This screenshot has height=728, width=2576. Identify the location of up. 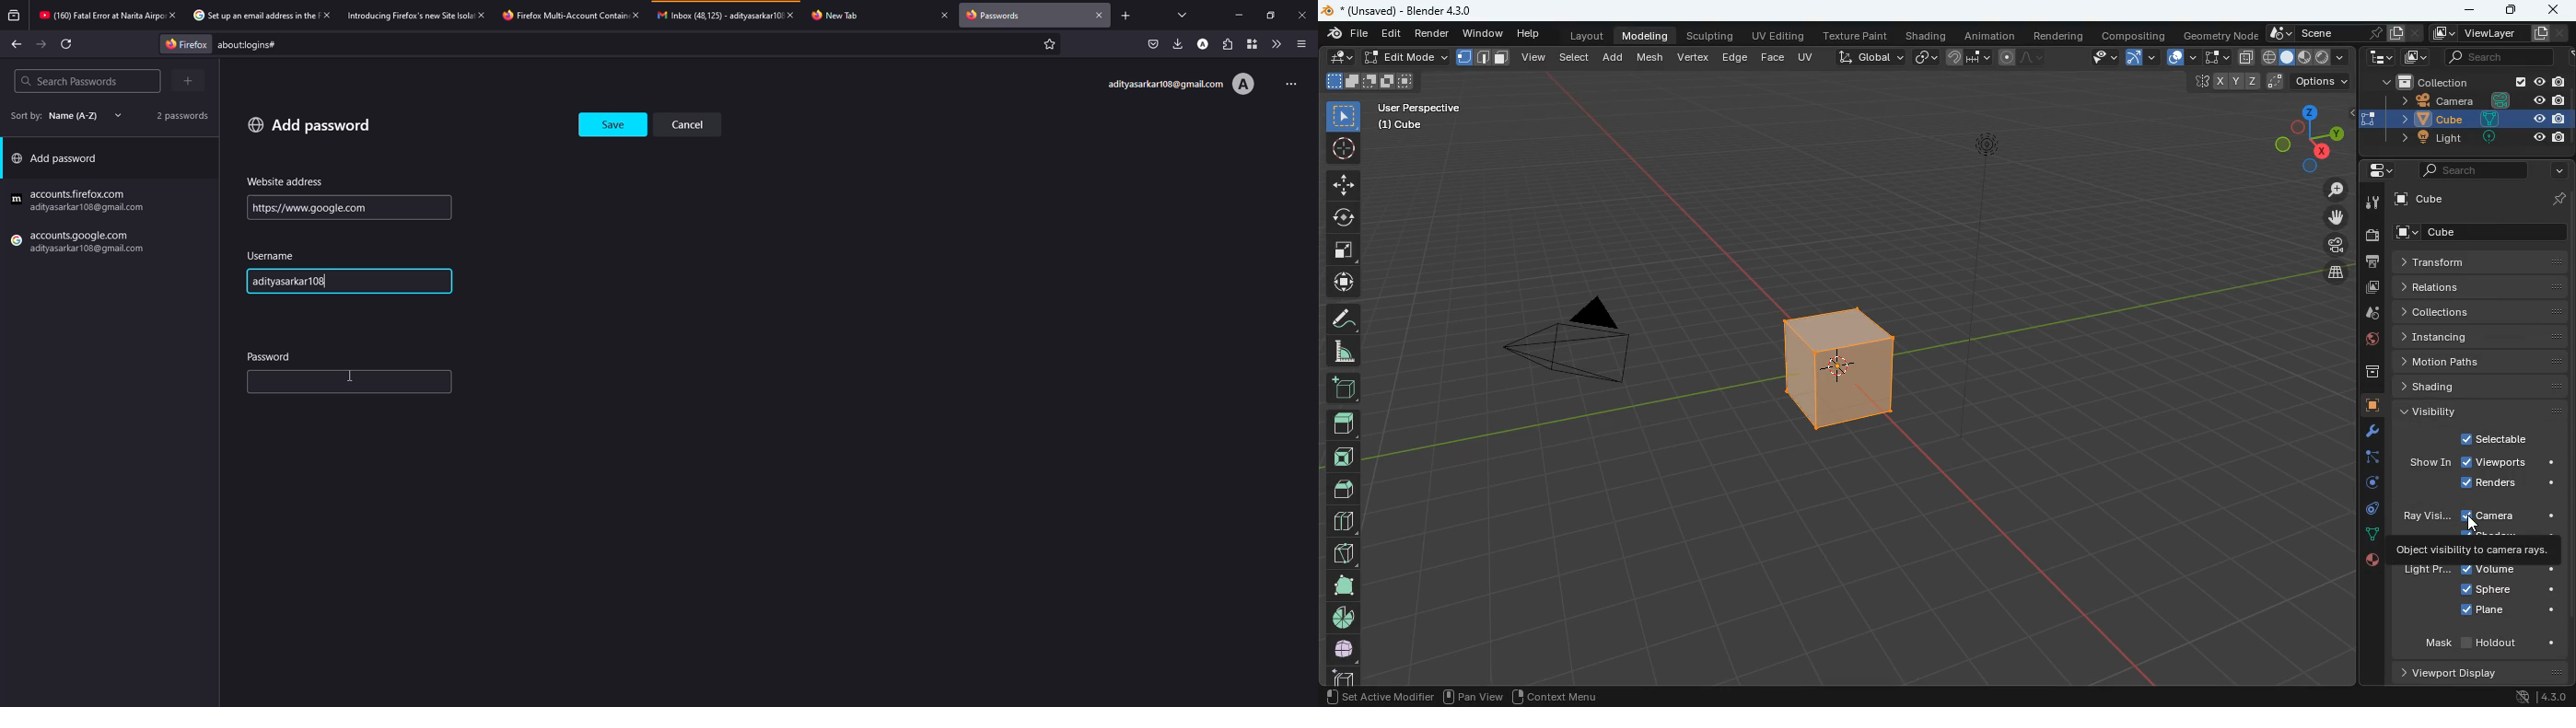
(1346, 488).